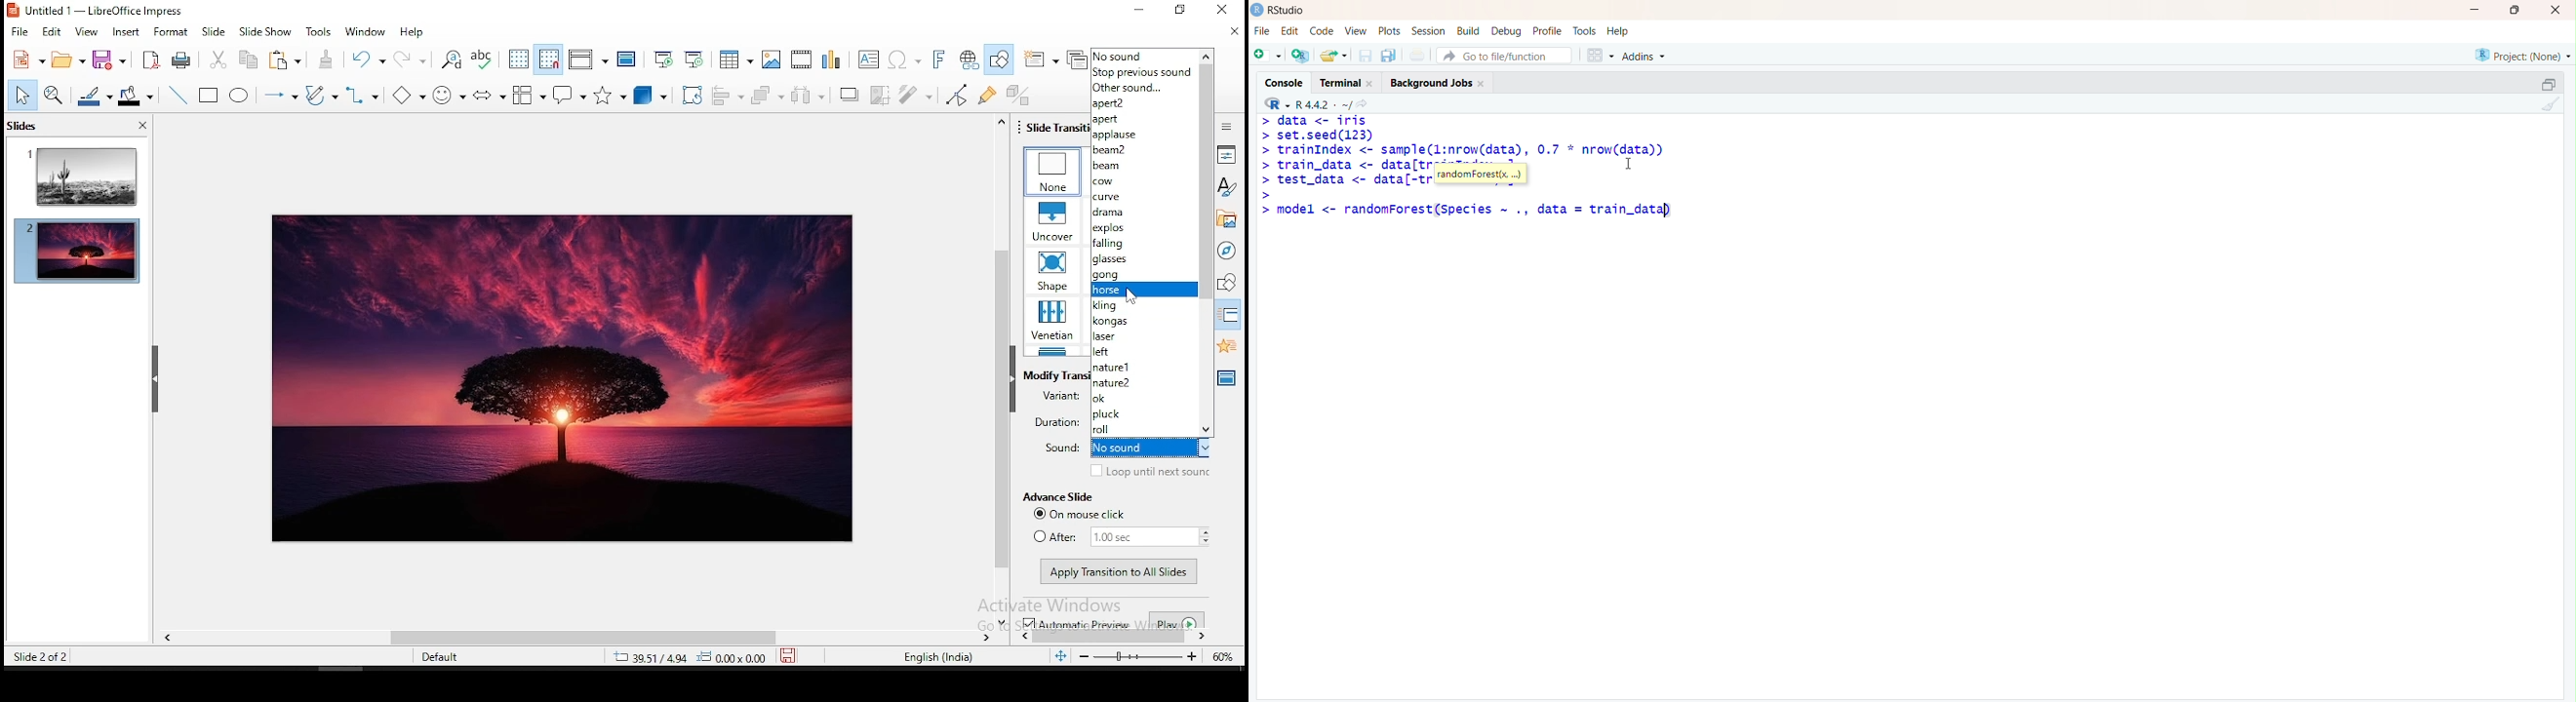 The image size is (2576, 728). Describe the element at coordinates (1143, 367) in the screenshot. I see `nature1` at that location.